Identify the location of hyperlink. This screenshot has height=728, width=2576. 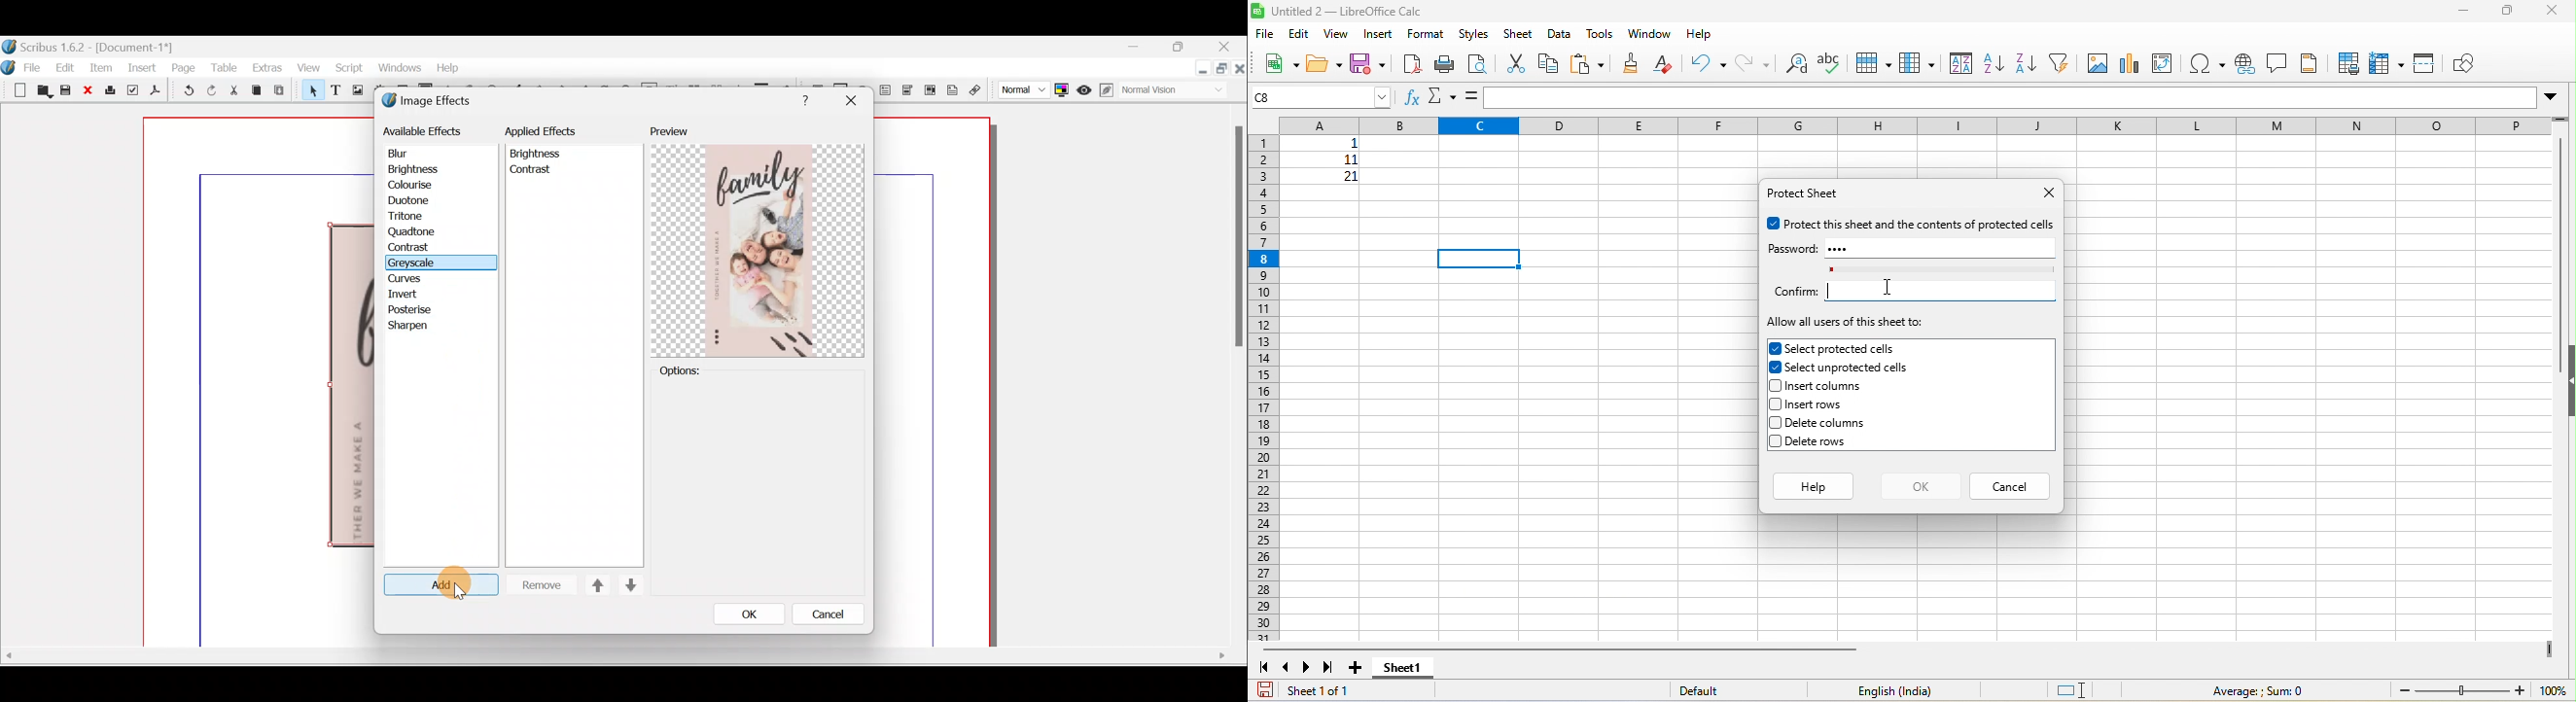
(2243, 62).